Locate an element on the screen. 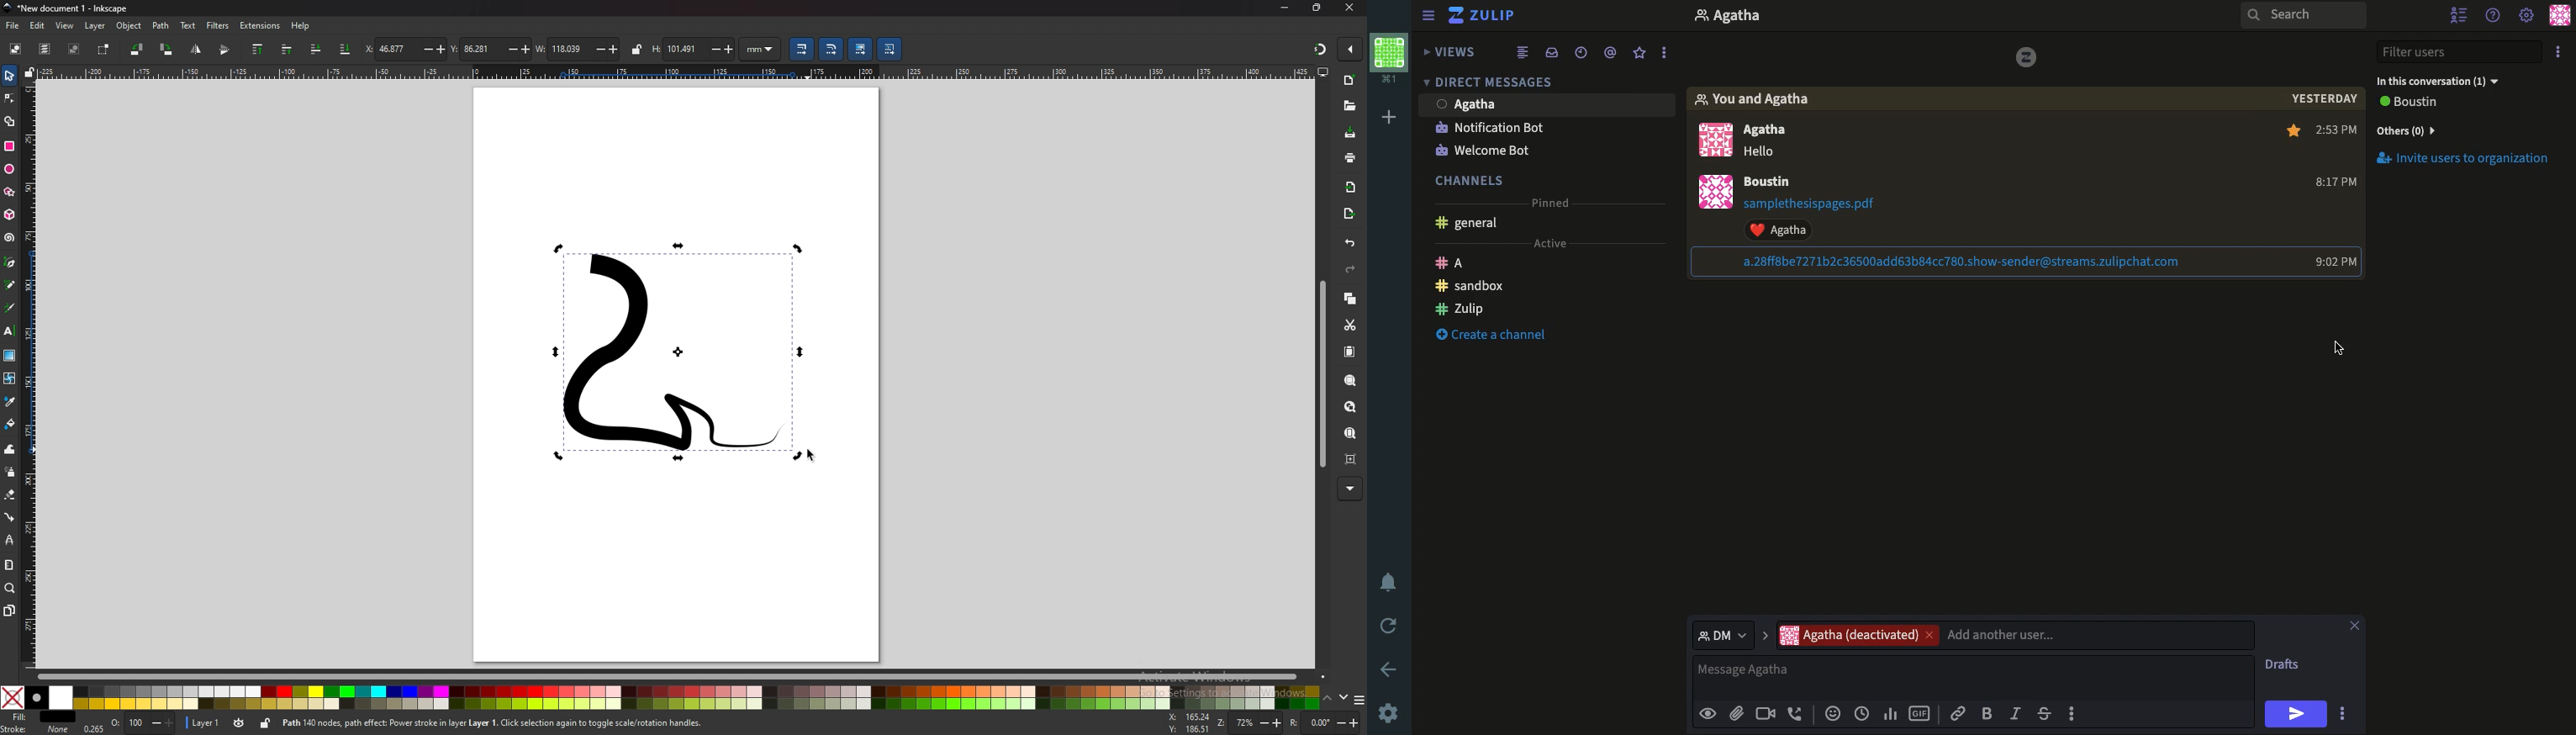 The width and height of the screenshot is (2576, 756). export is located at coordinates (1351, 214).